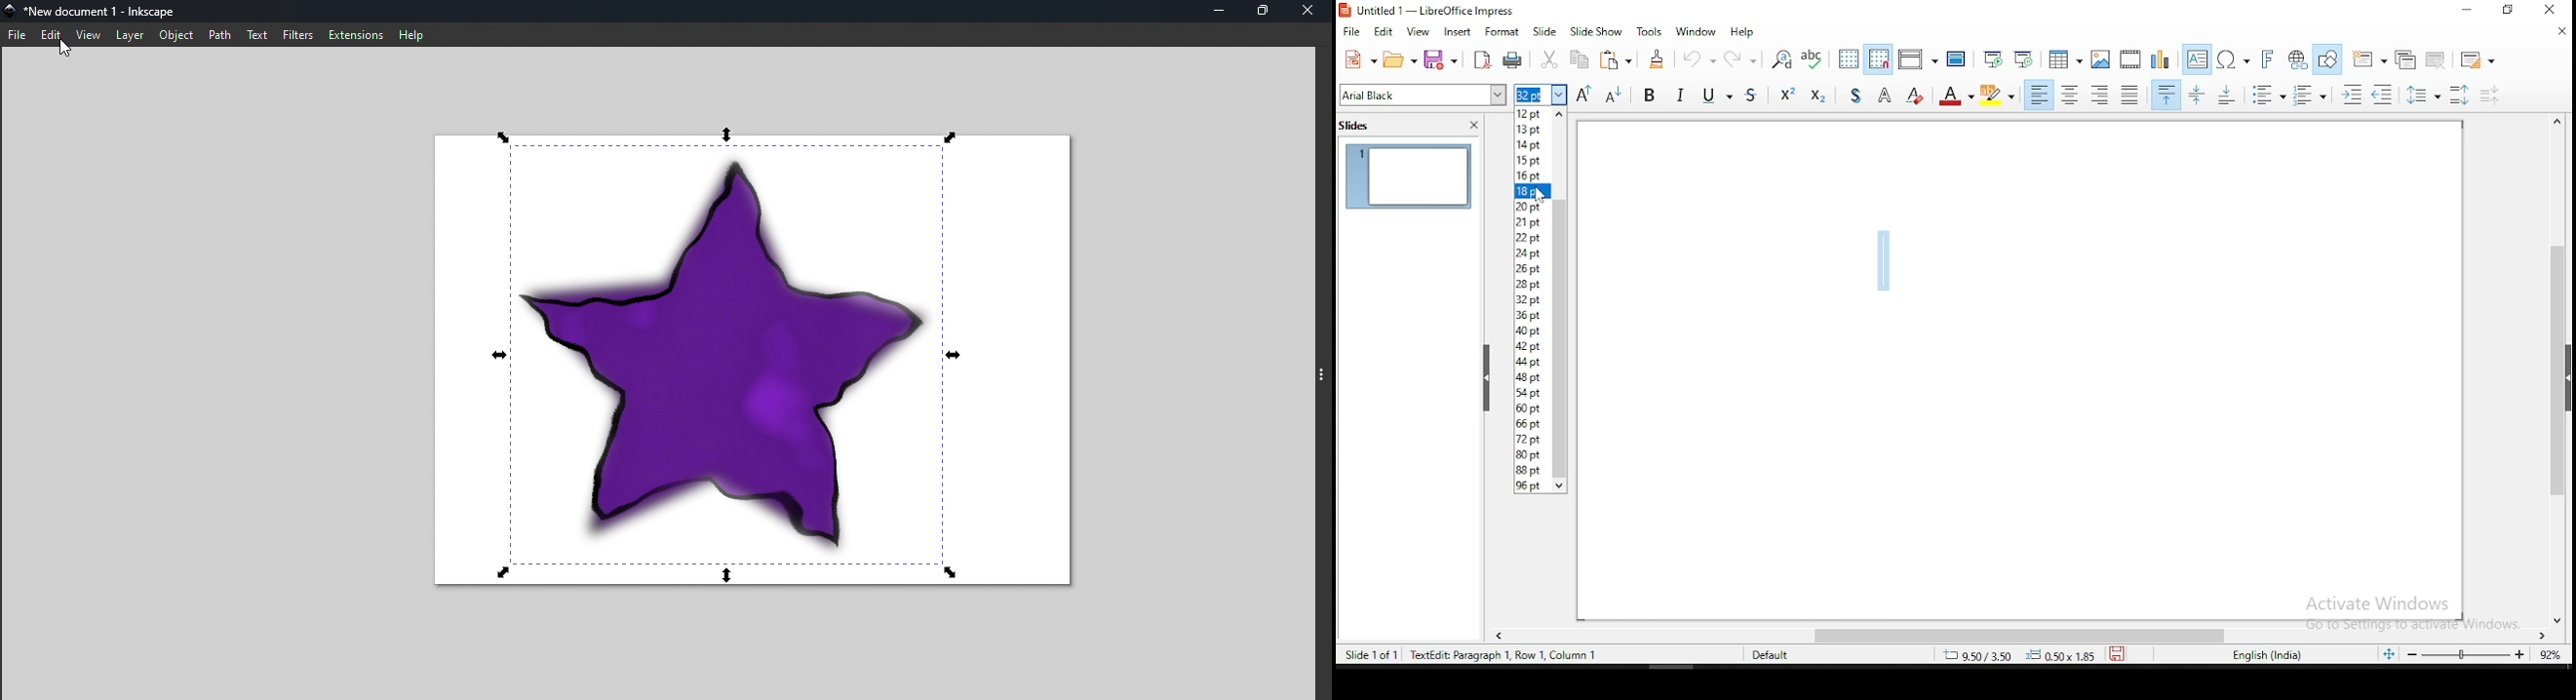 The height and width of the screenshot is (700, 2576). What do you see at coordinates (1546, 31) in the screenshot?
I see `slide show` at bounding box center [1546, 31].